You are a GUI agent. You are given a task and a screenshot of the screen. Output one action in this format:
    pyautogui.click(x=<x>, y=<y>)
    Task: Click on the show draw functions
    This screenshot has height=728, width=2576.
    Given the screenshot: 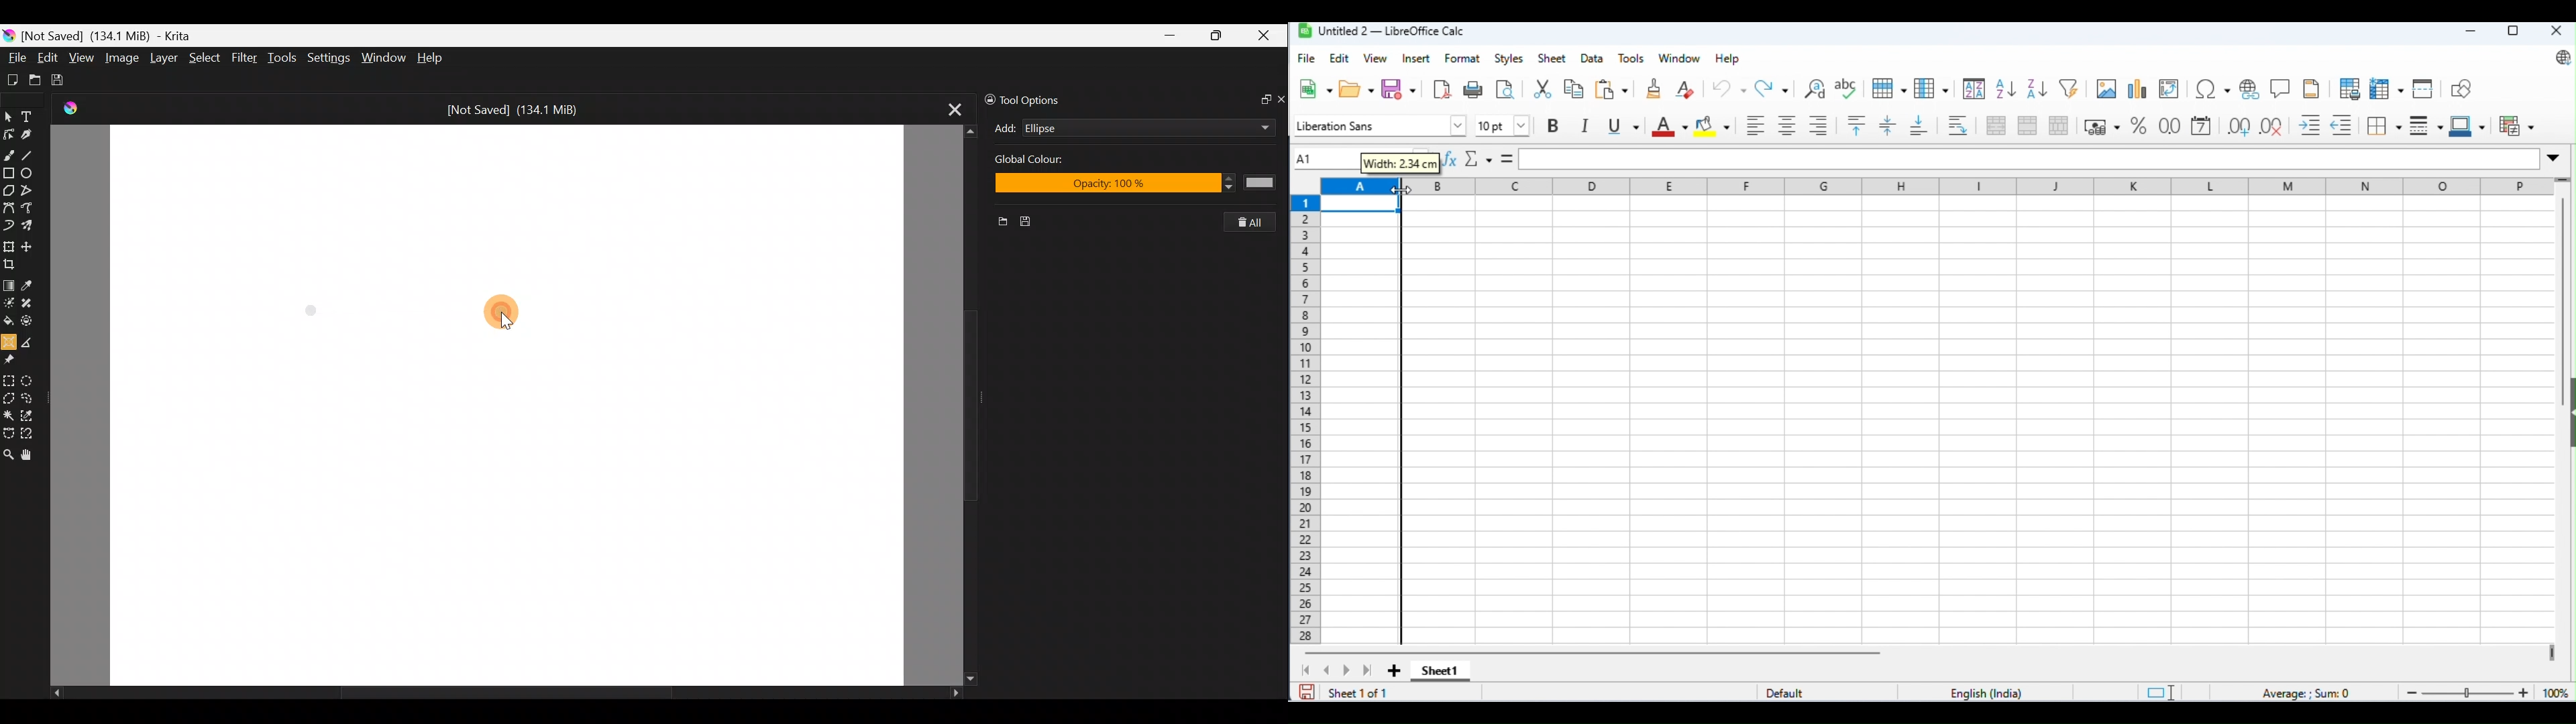 What is the action you would take?
    pyautogui.click(x=2461, y=87)
    